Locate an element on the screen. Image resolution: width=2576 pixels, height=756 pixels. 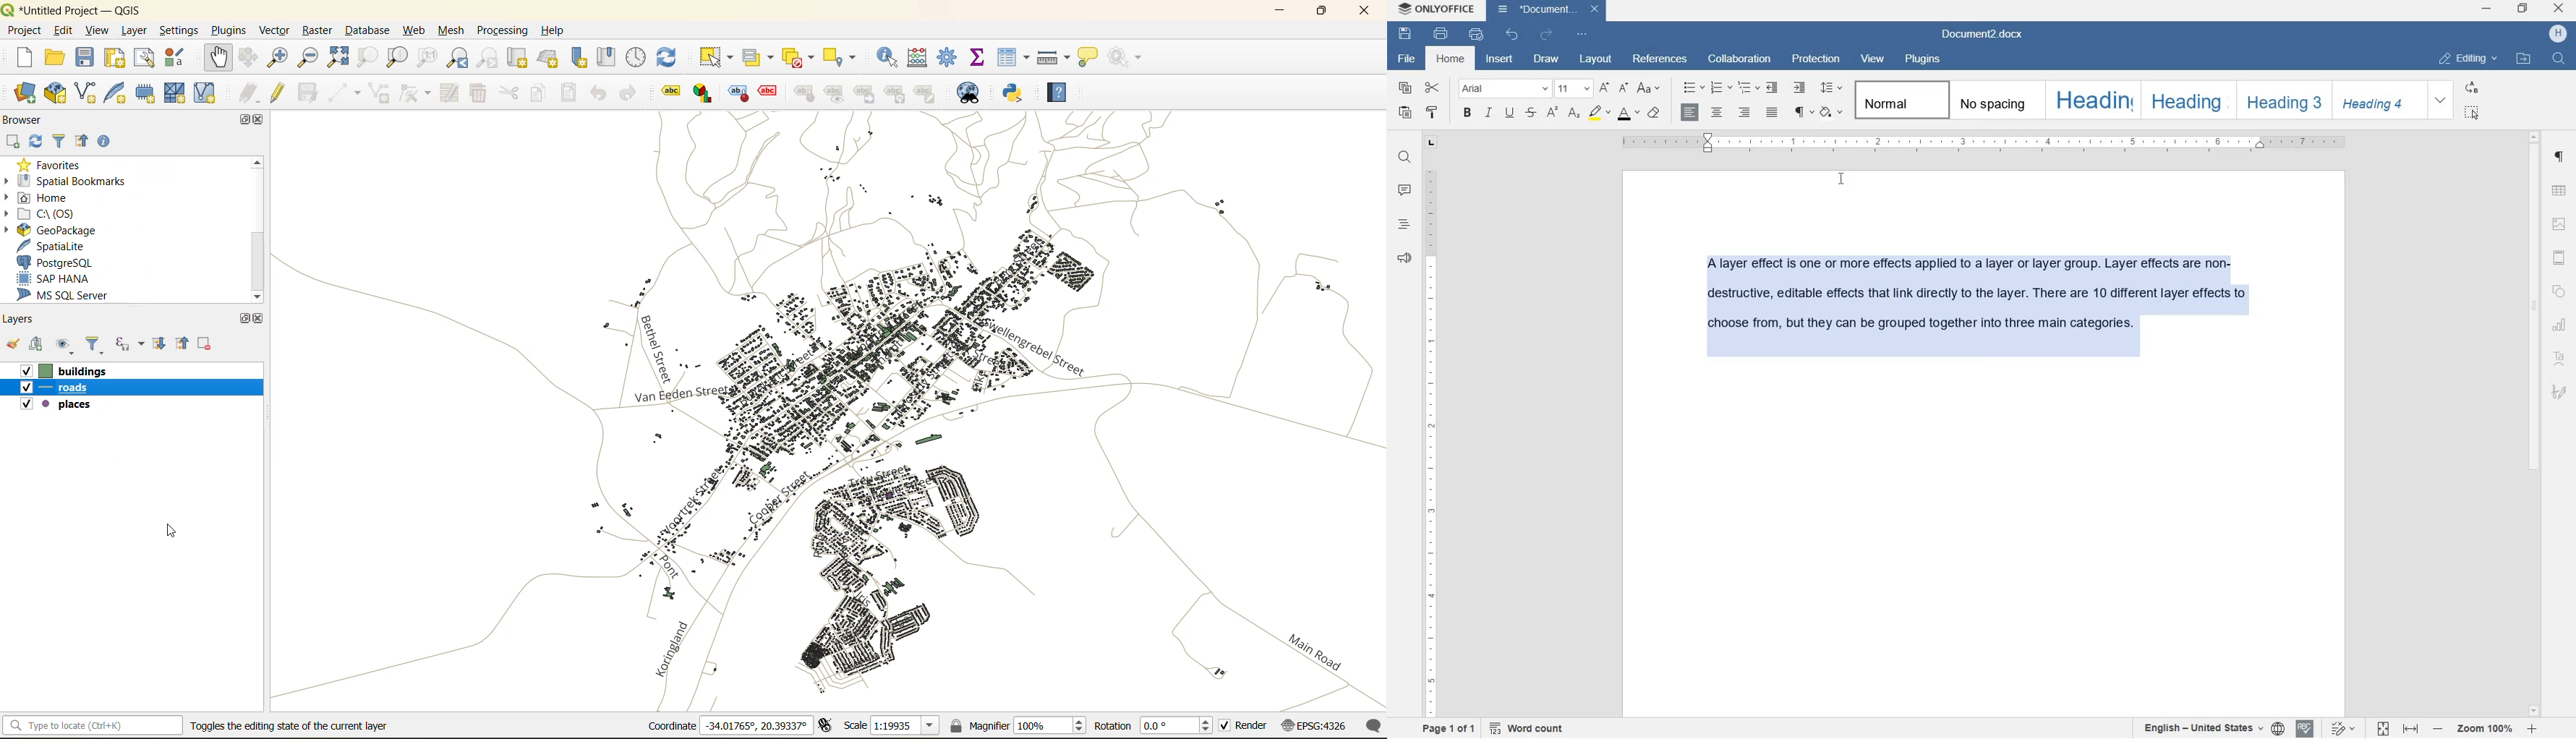
postgresql is located at coordinates (56, 261).